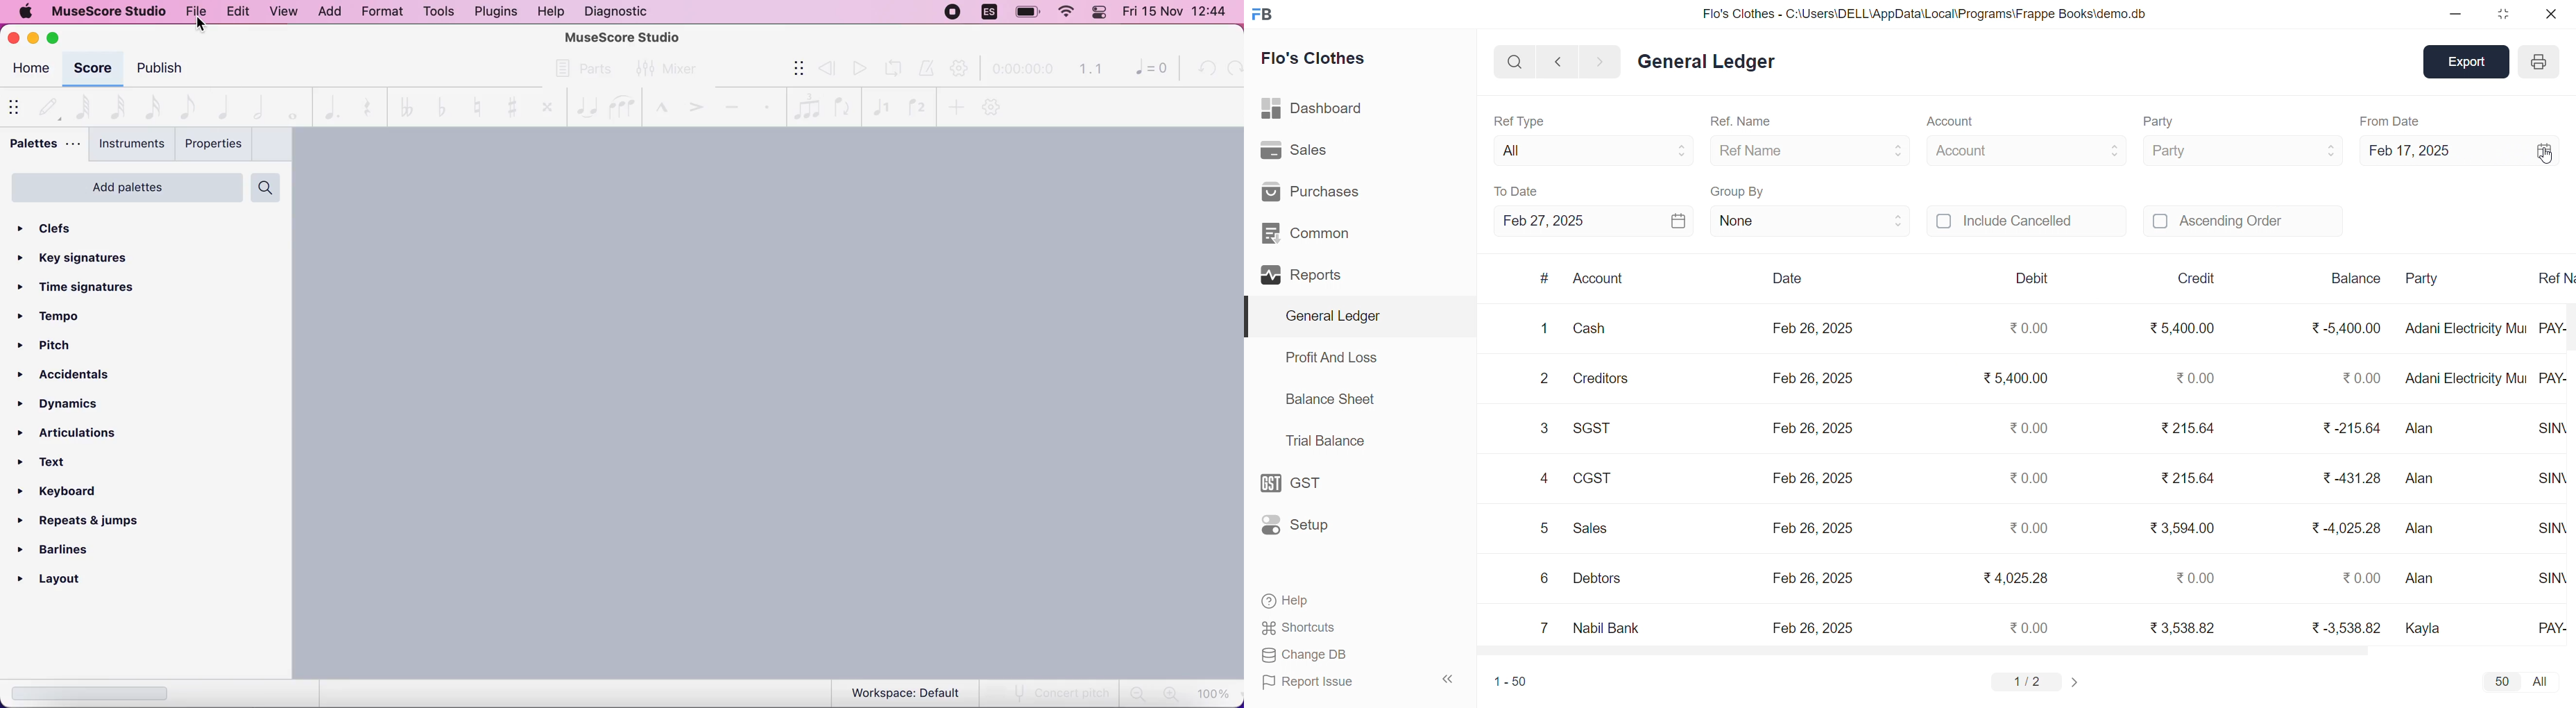 Image resolution: width=2576 pixels, height=728 pixels. Describe the element at coordinates (110, 11) in the screenshot. I see `musescore studio` at that location.